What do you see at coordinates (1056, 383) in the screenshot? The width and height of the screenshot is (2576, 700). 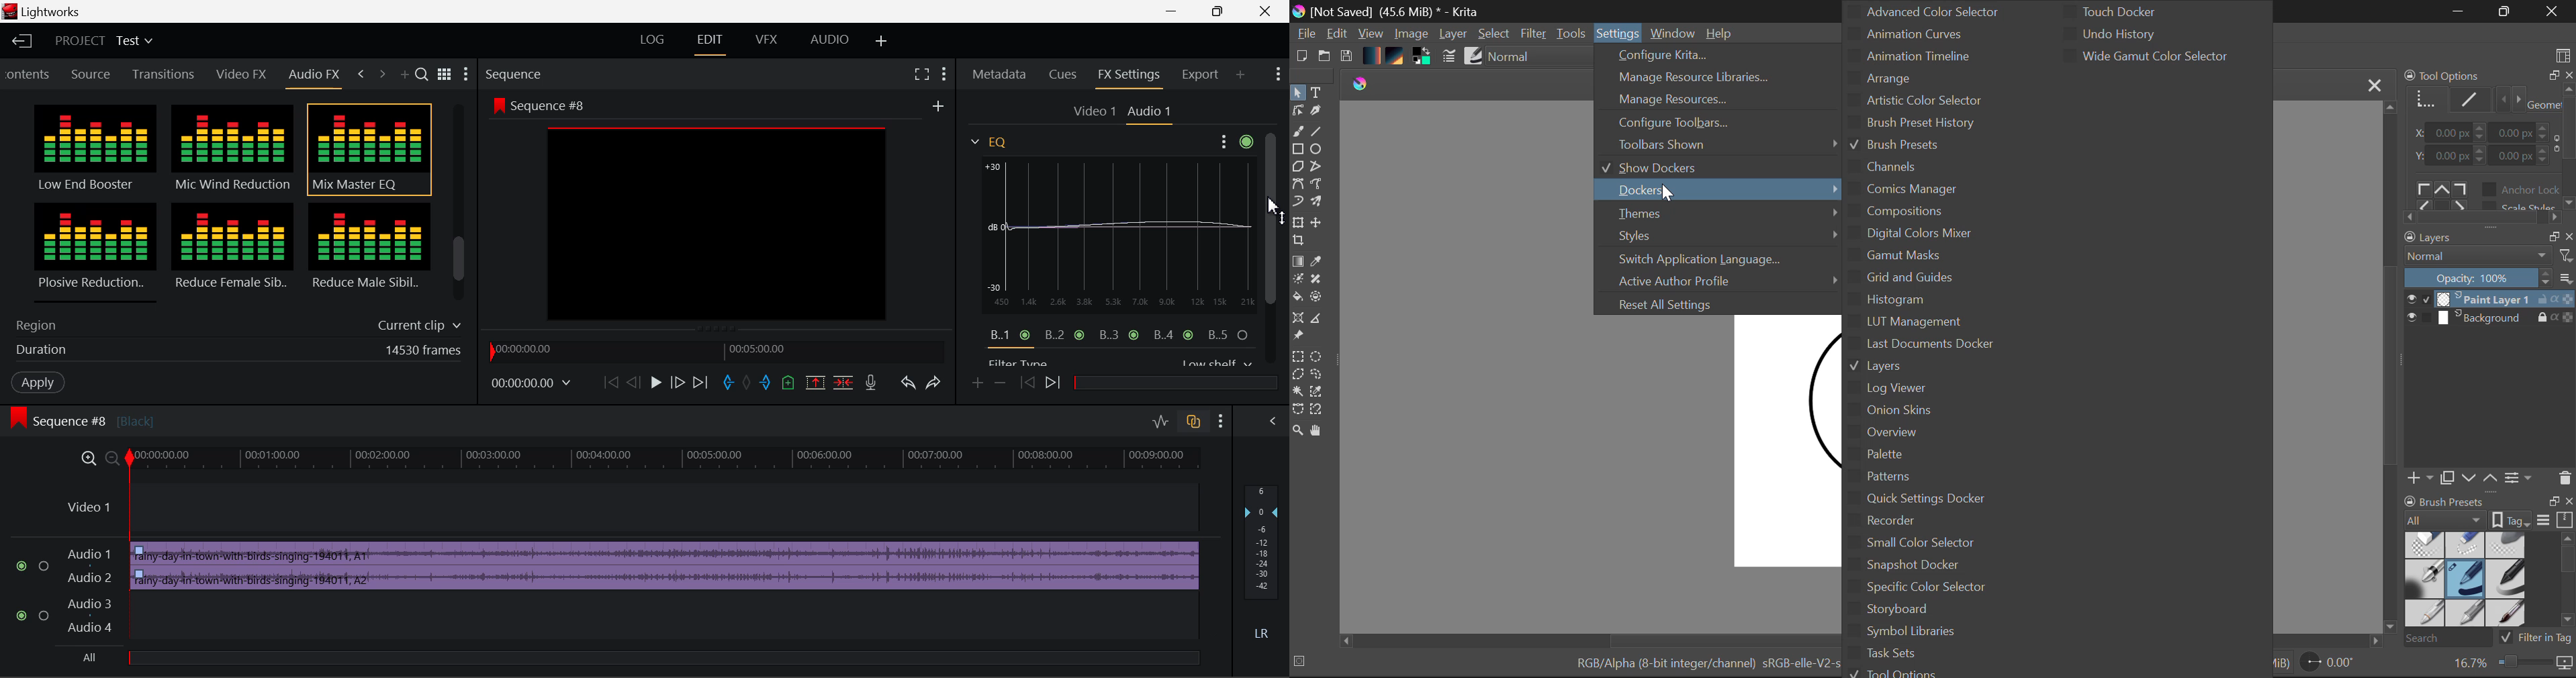 I see `Next keyframe` at bounding box center [1056, 383].